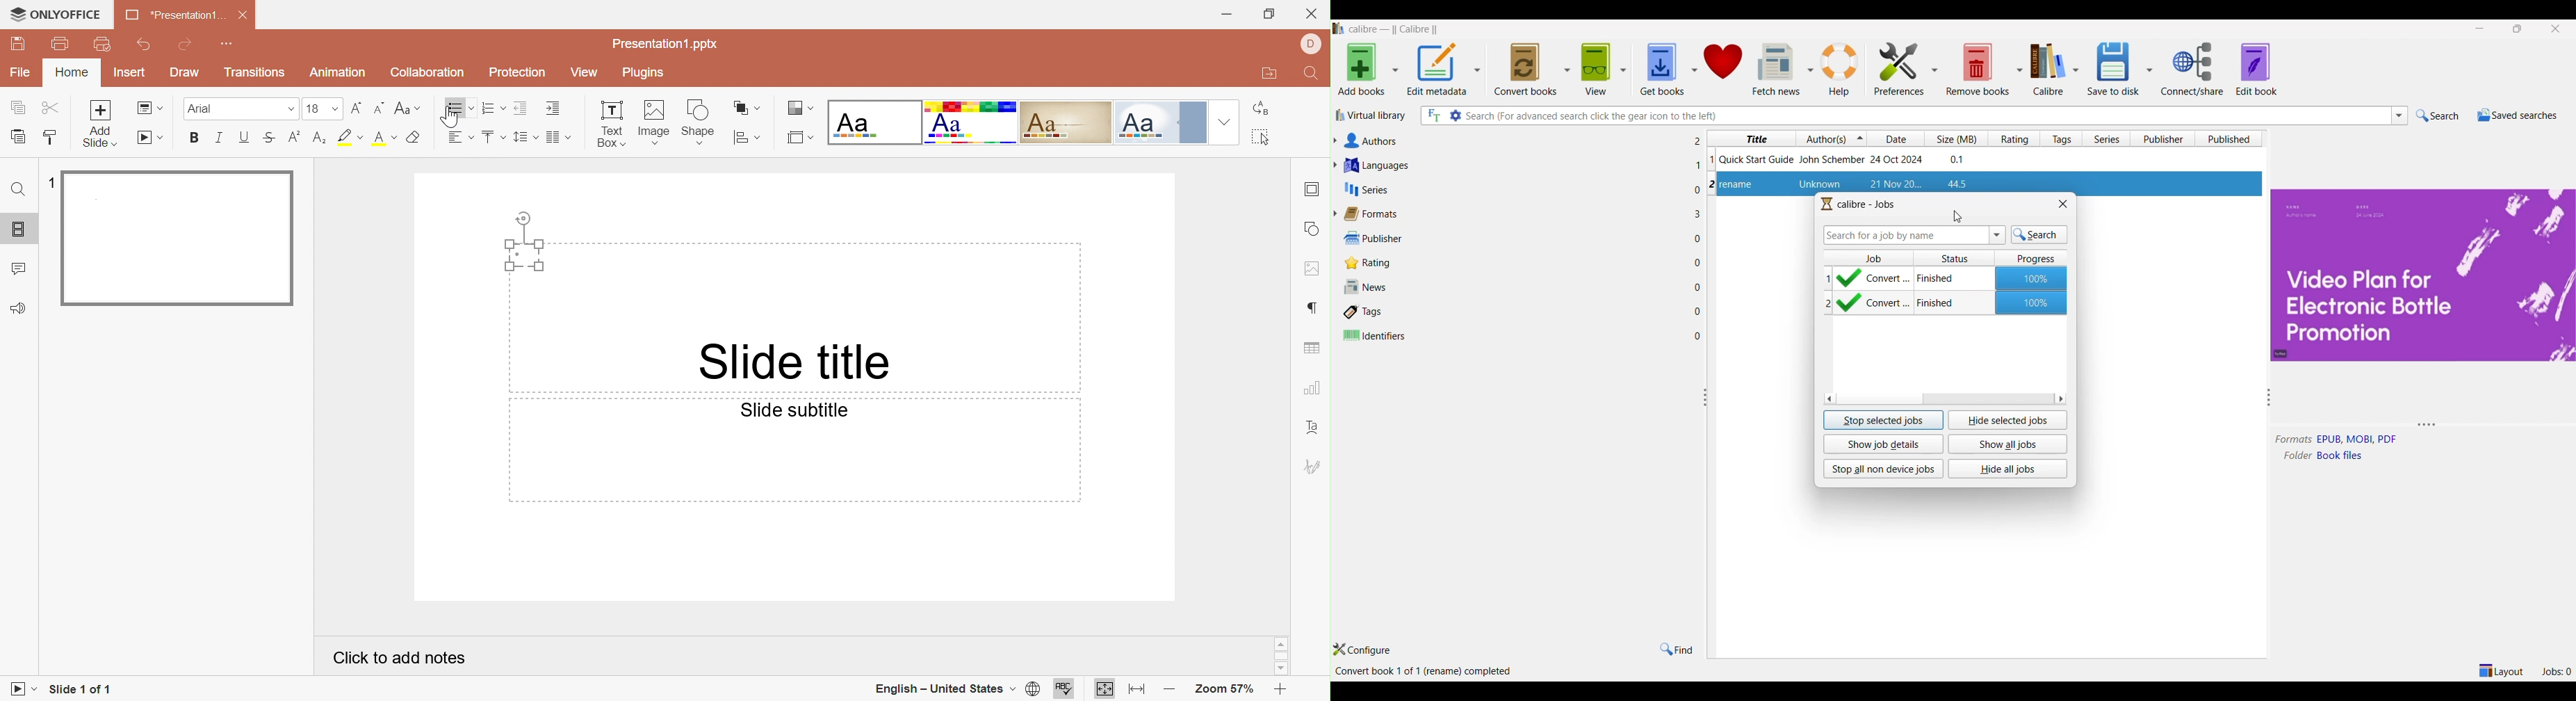  Describe the element at coordinates (1067, 123) in the screenshot. I see `Classic` at that location.